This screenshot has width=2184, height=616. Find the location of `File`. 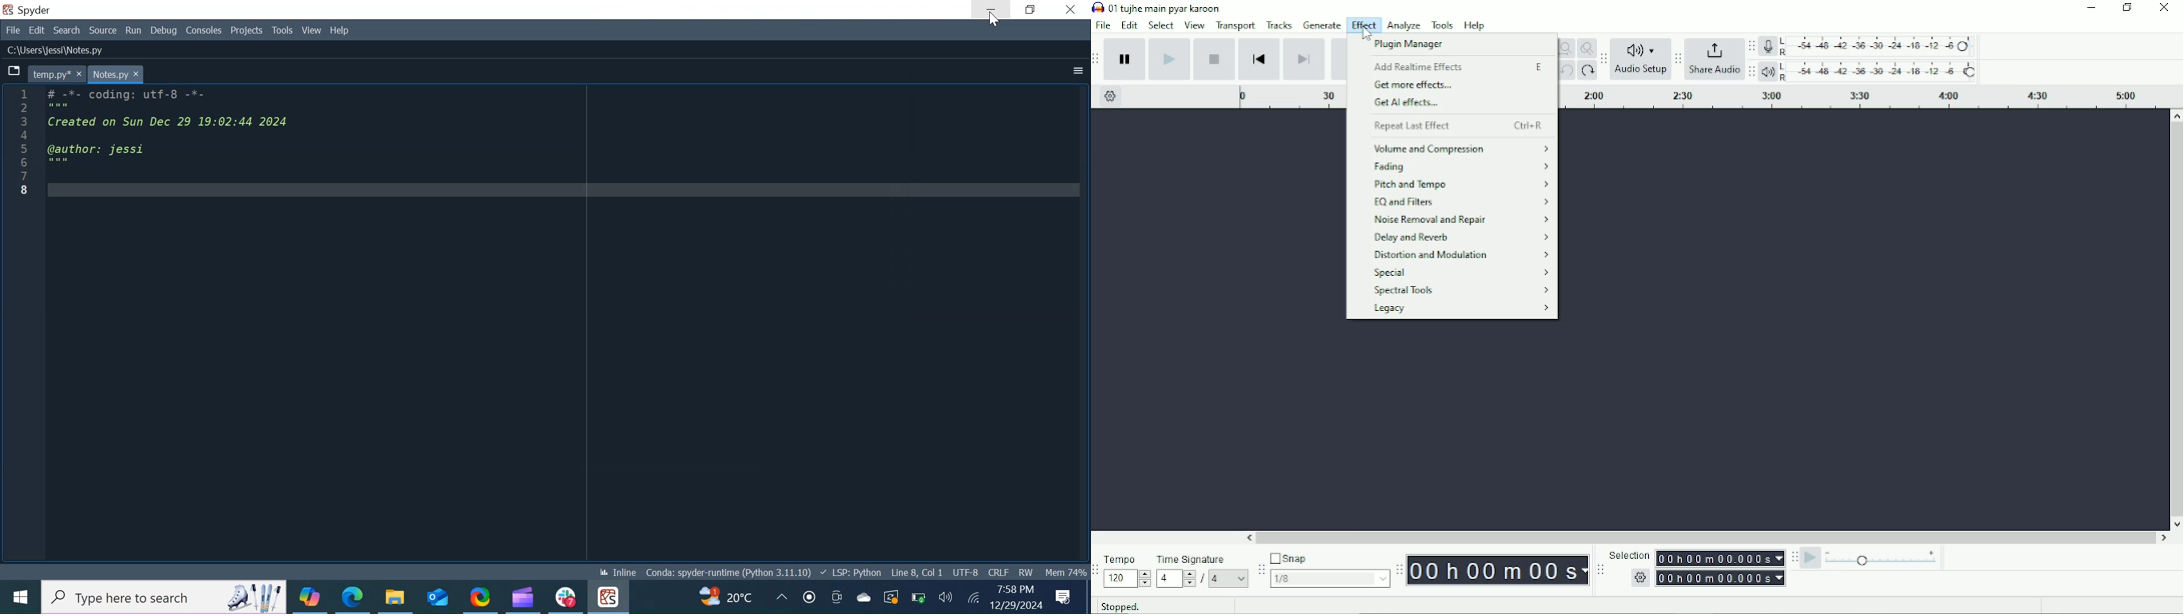

File is located at coordinates (14, 31).